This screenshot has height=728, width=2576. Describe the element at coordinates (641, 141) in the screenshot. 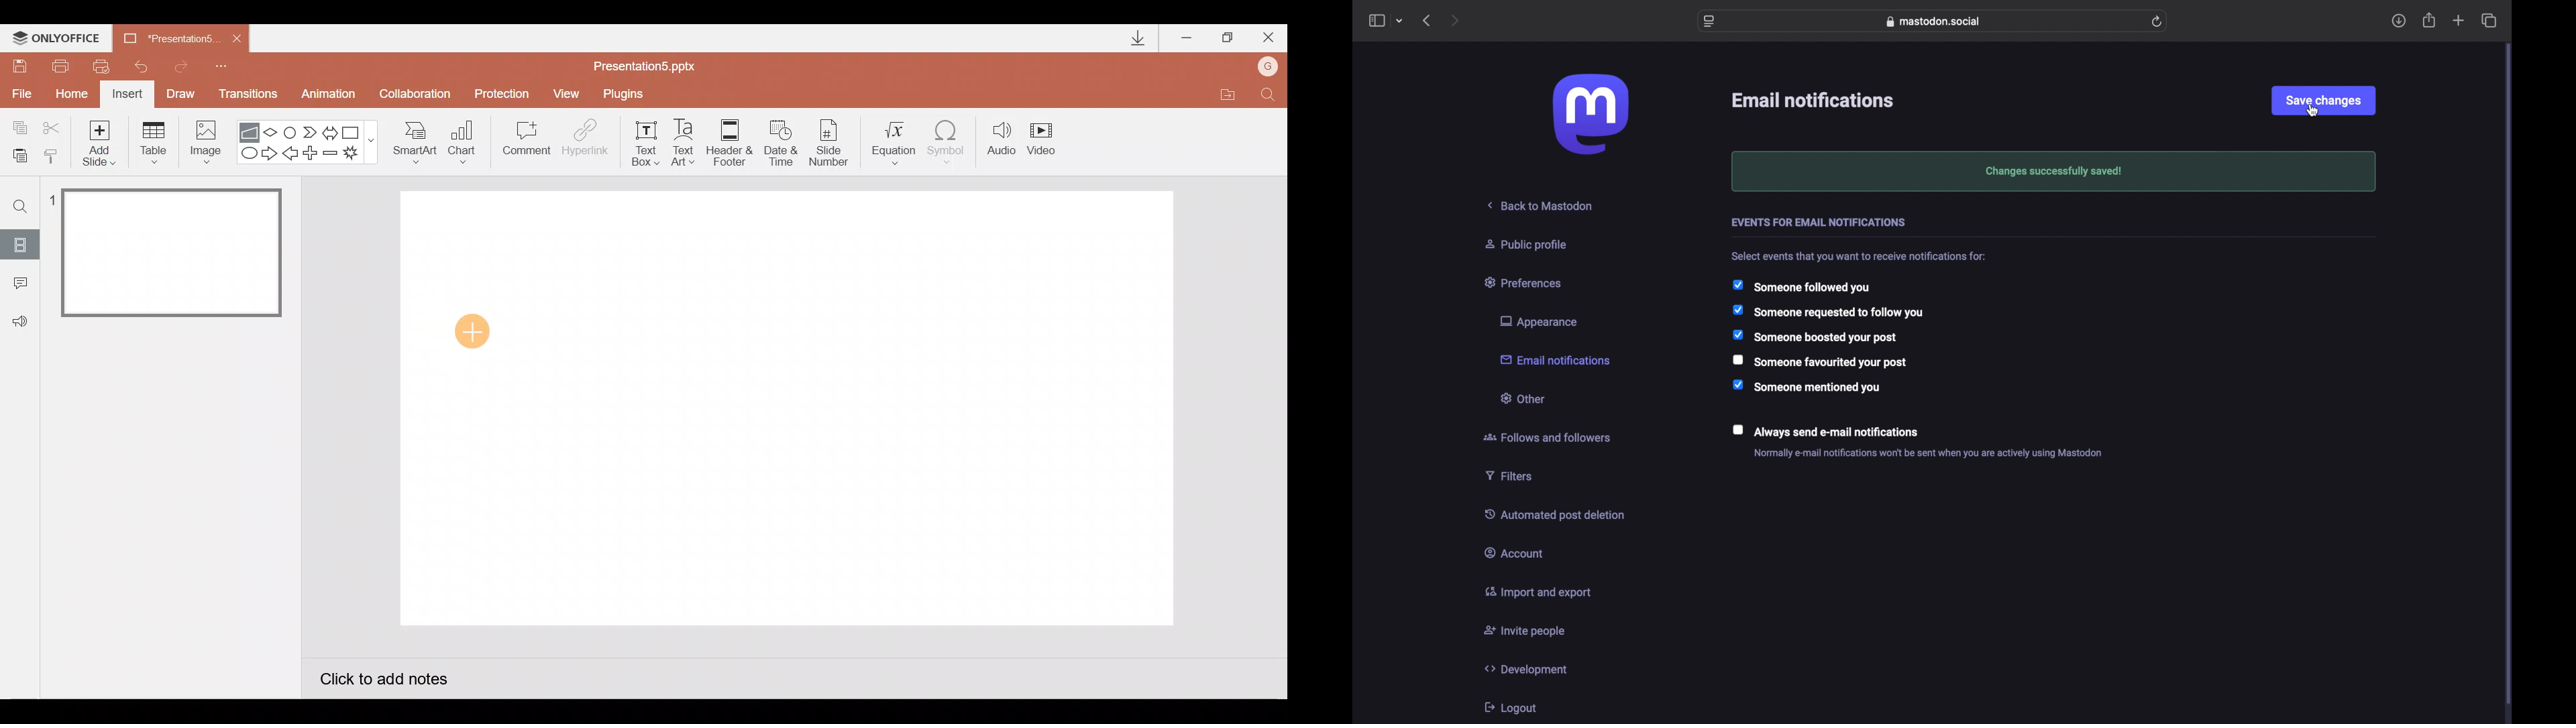

I see `Text box` at that location.